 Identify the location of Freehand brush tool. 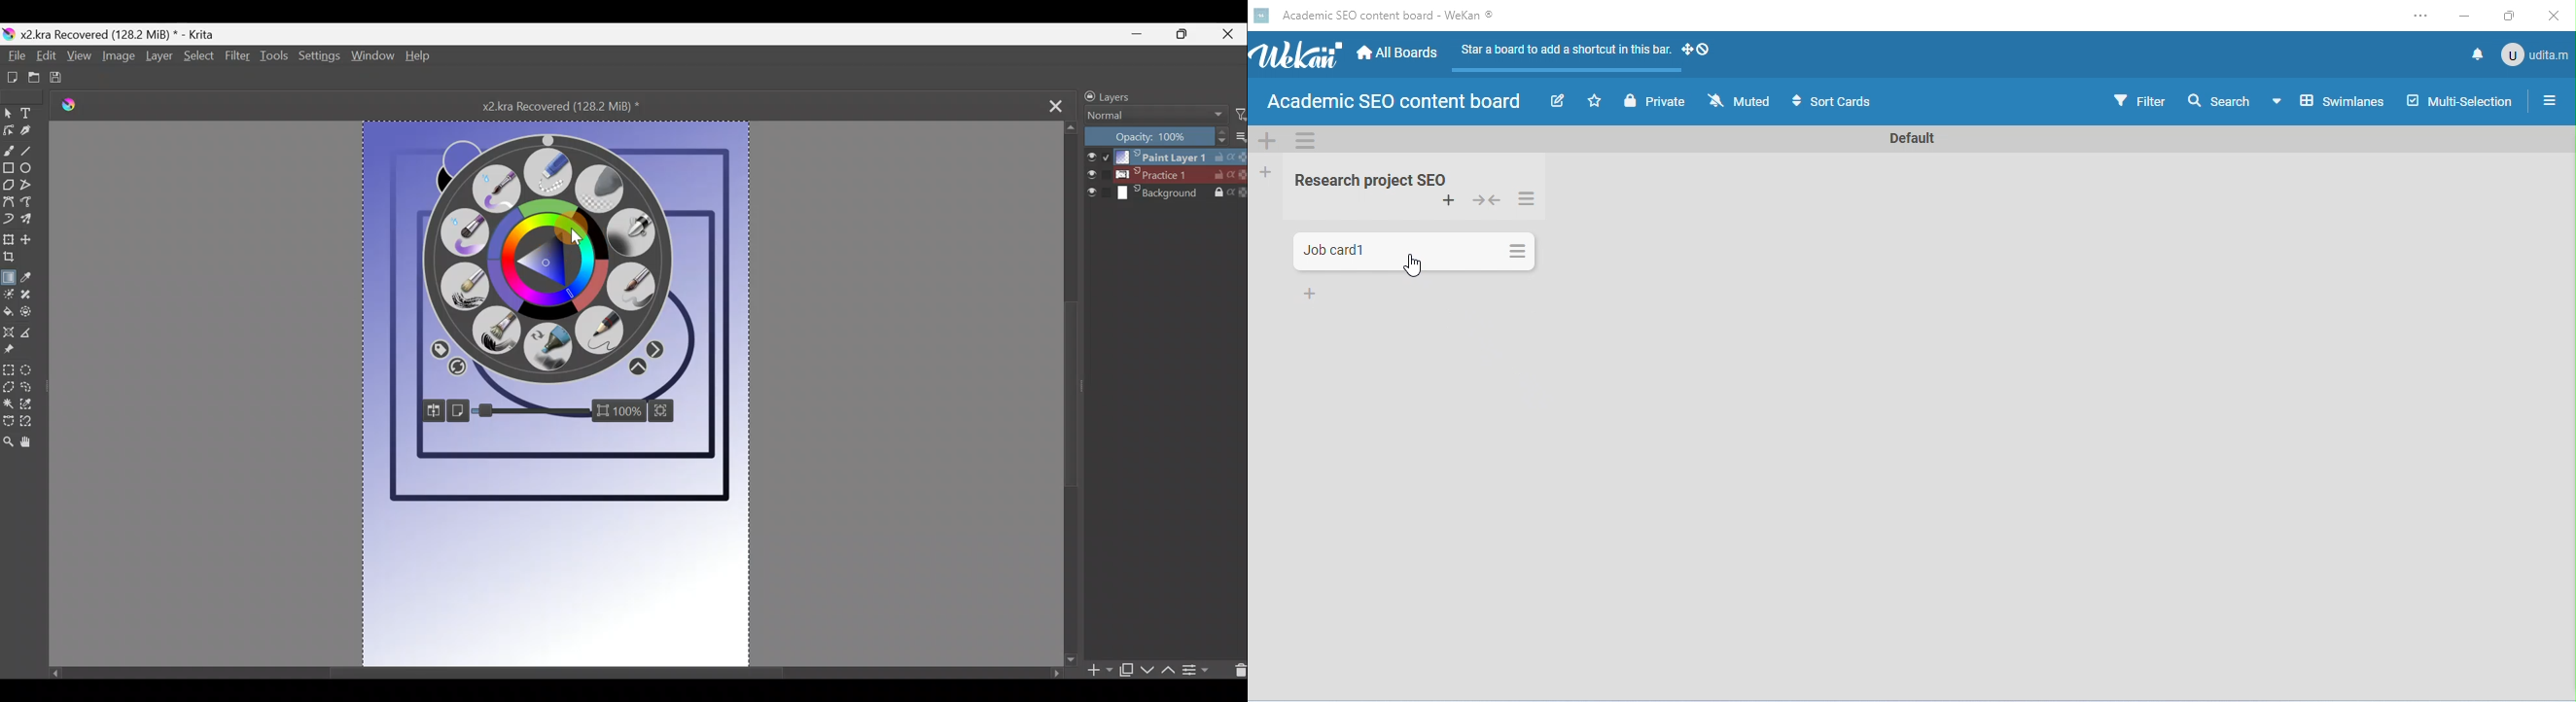
(8, 150).